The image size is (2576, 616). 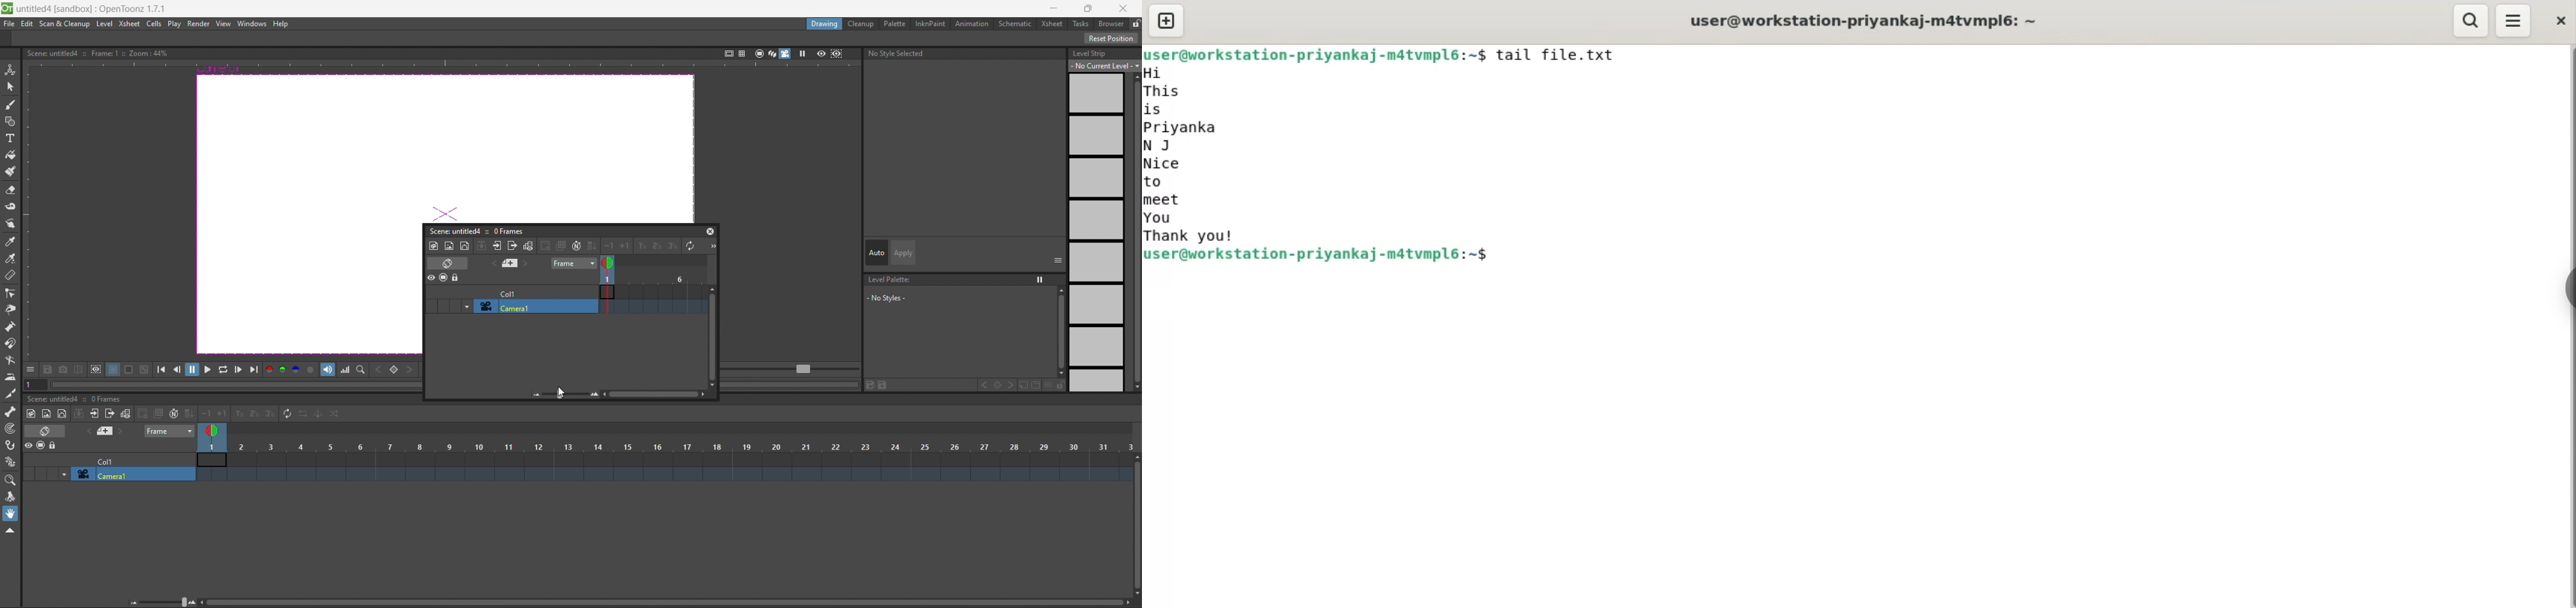 What do you see at coordinates (249, 24) in the screenshot?
I see `windows` at bounding box center [249, 24].